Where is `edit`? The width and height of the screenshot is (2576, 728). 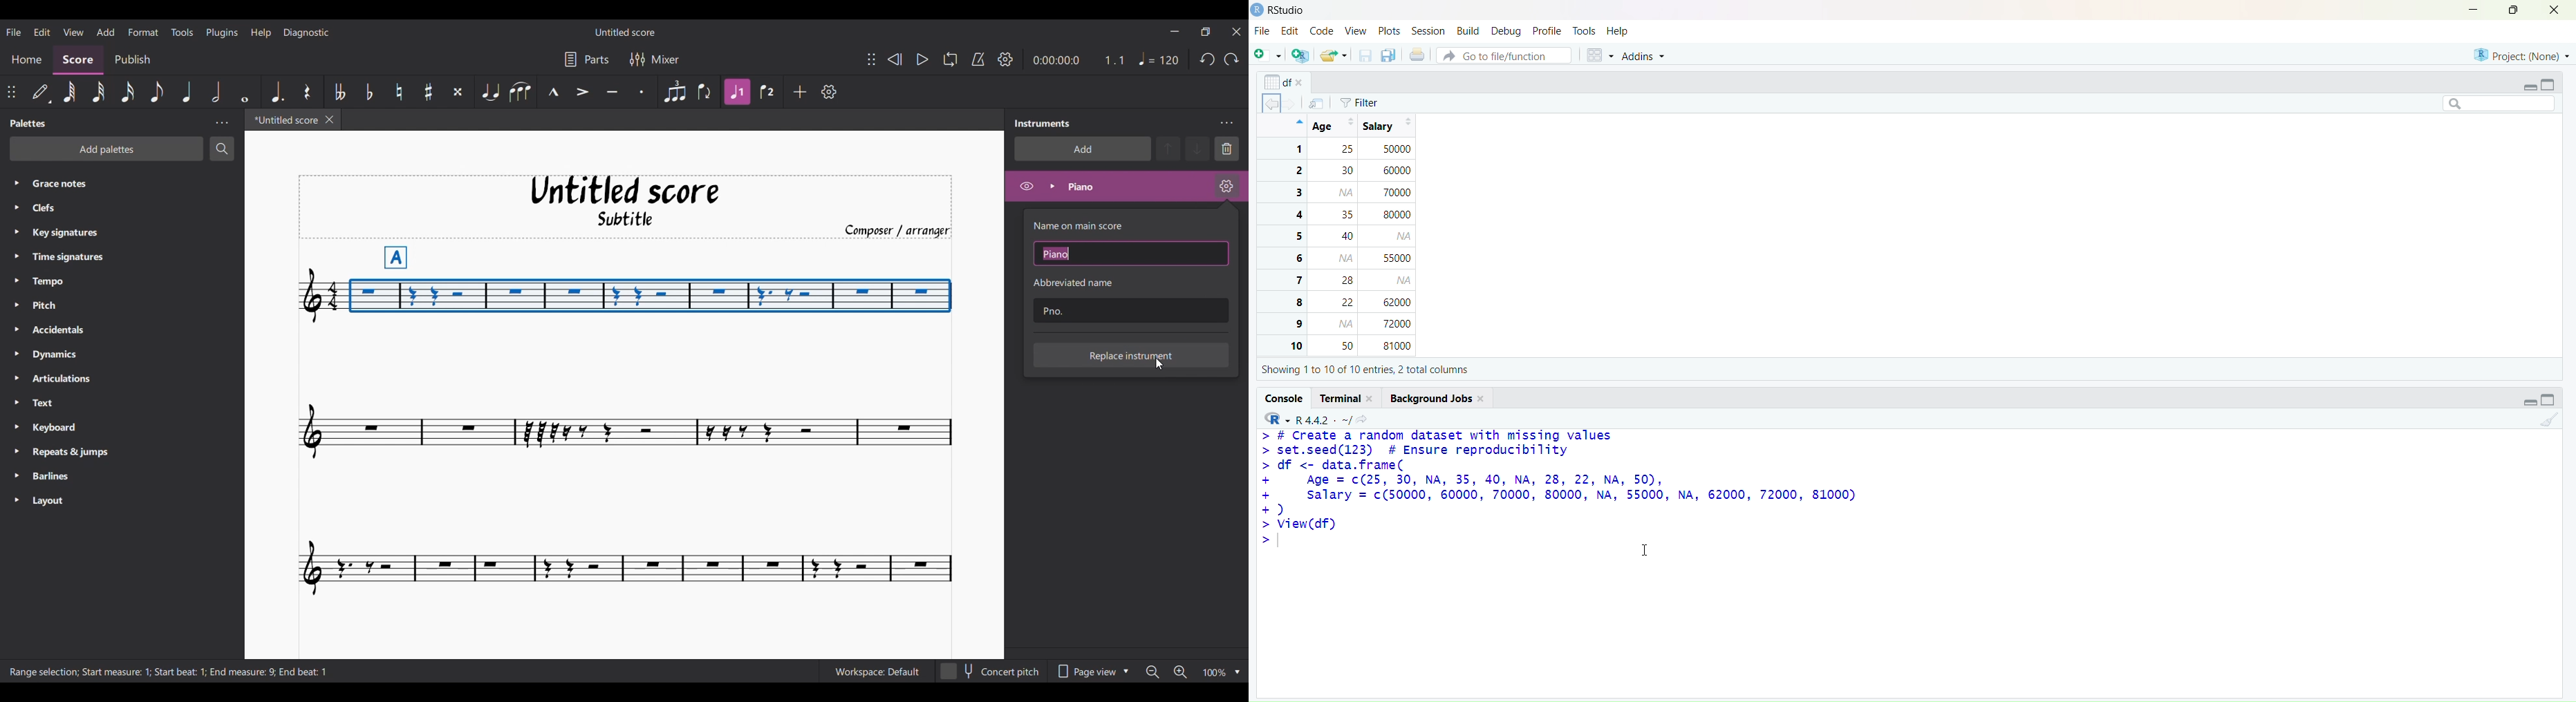 edit is located at coordinates (1291, 31).